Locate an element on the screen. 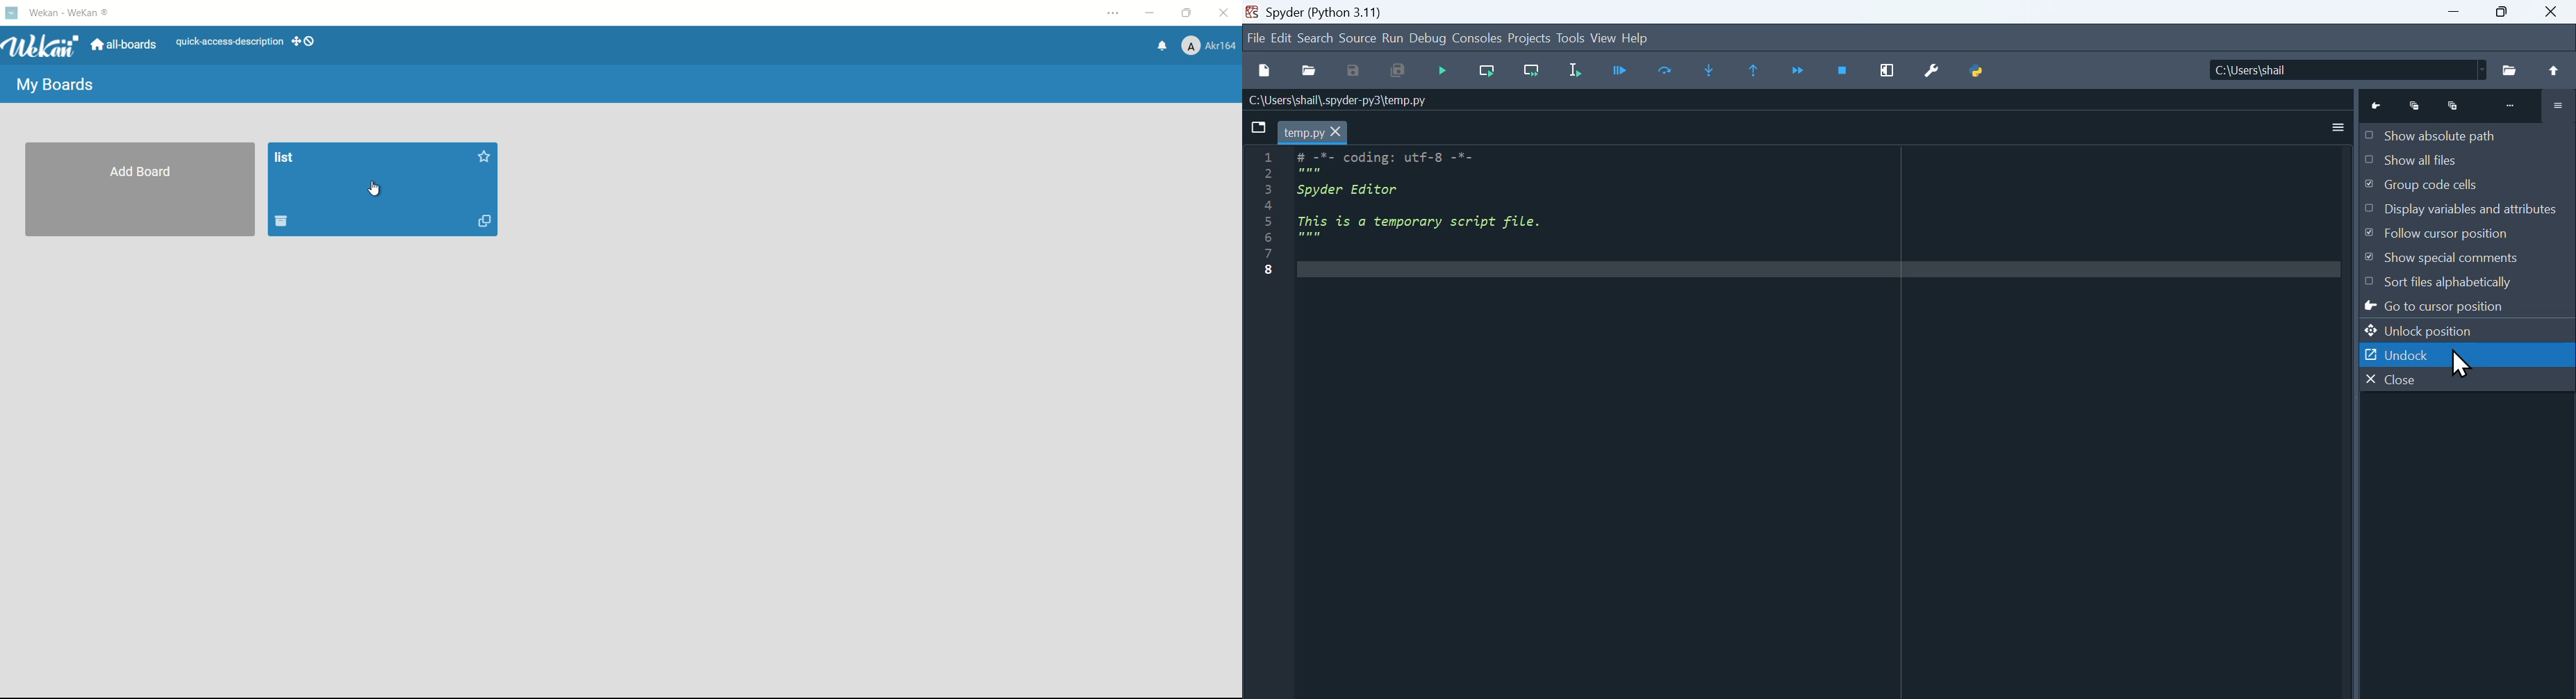 The height and width of the screenshot is (700, 2576). Stop debugging is located at coordinates (1842, 71).